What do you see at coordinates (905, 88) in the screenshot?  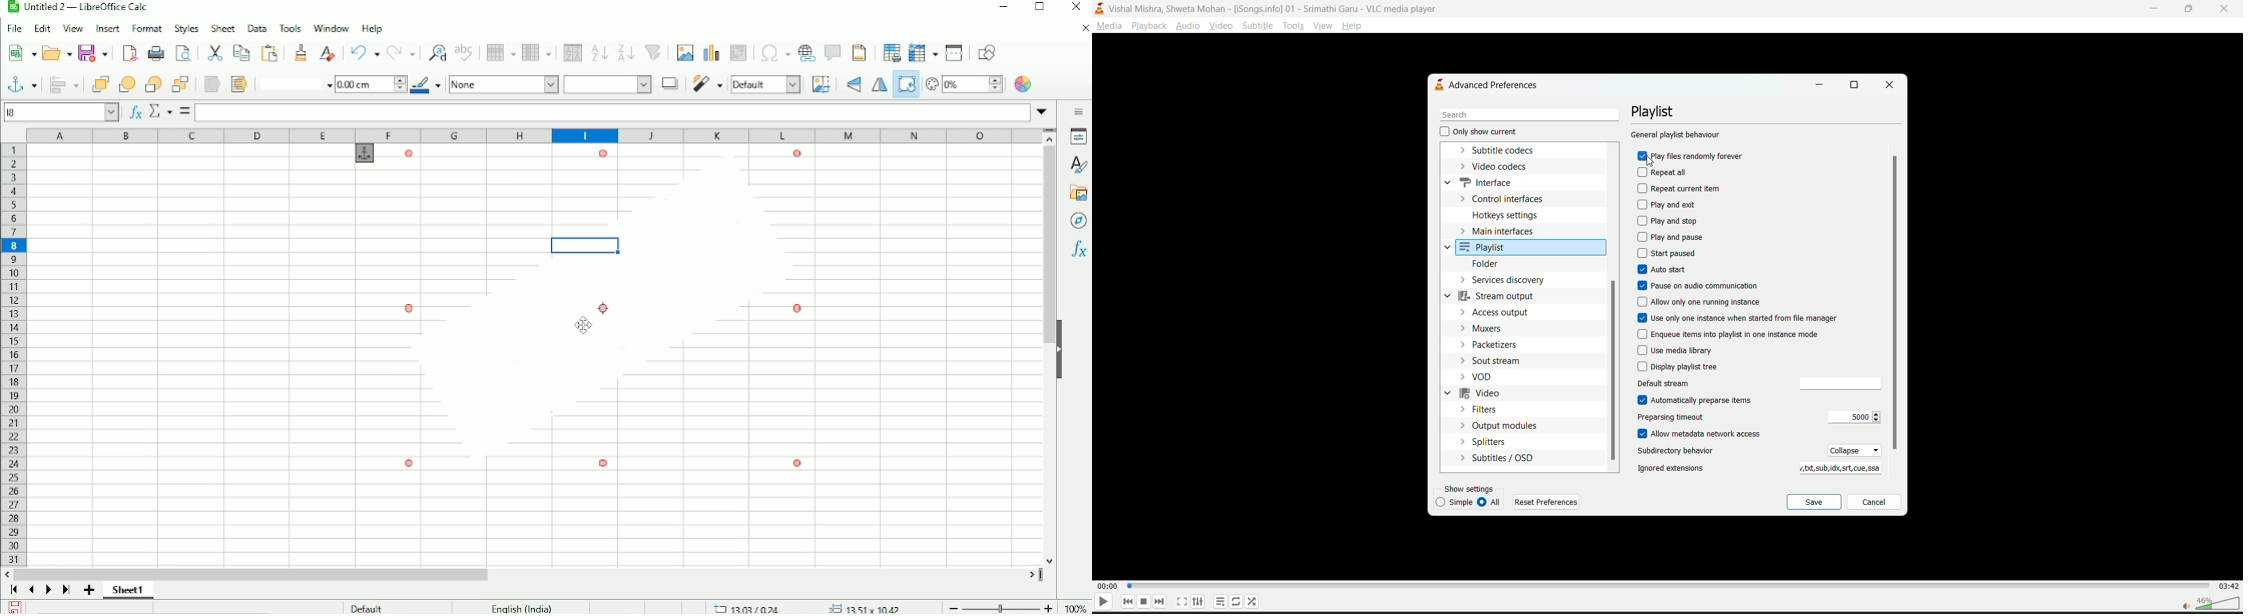 I see `Rotate` at bounding box center [905, 88].